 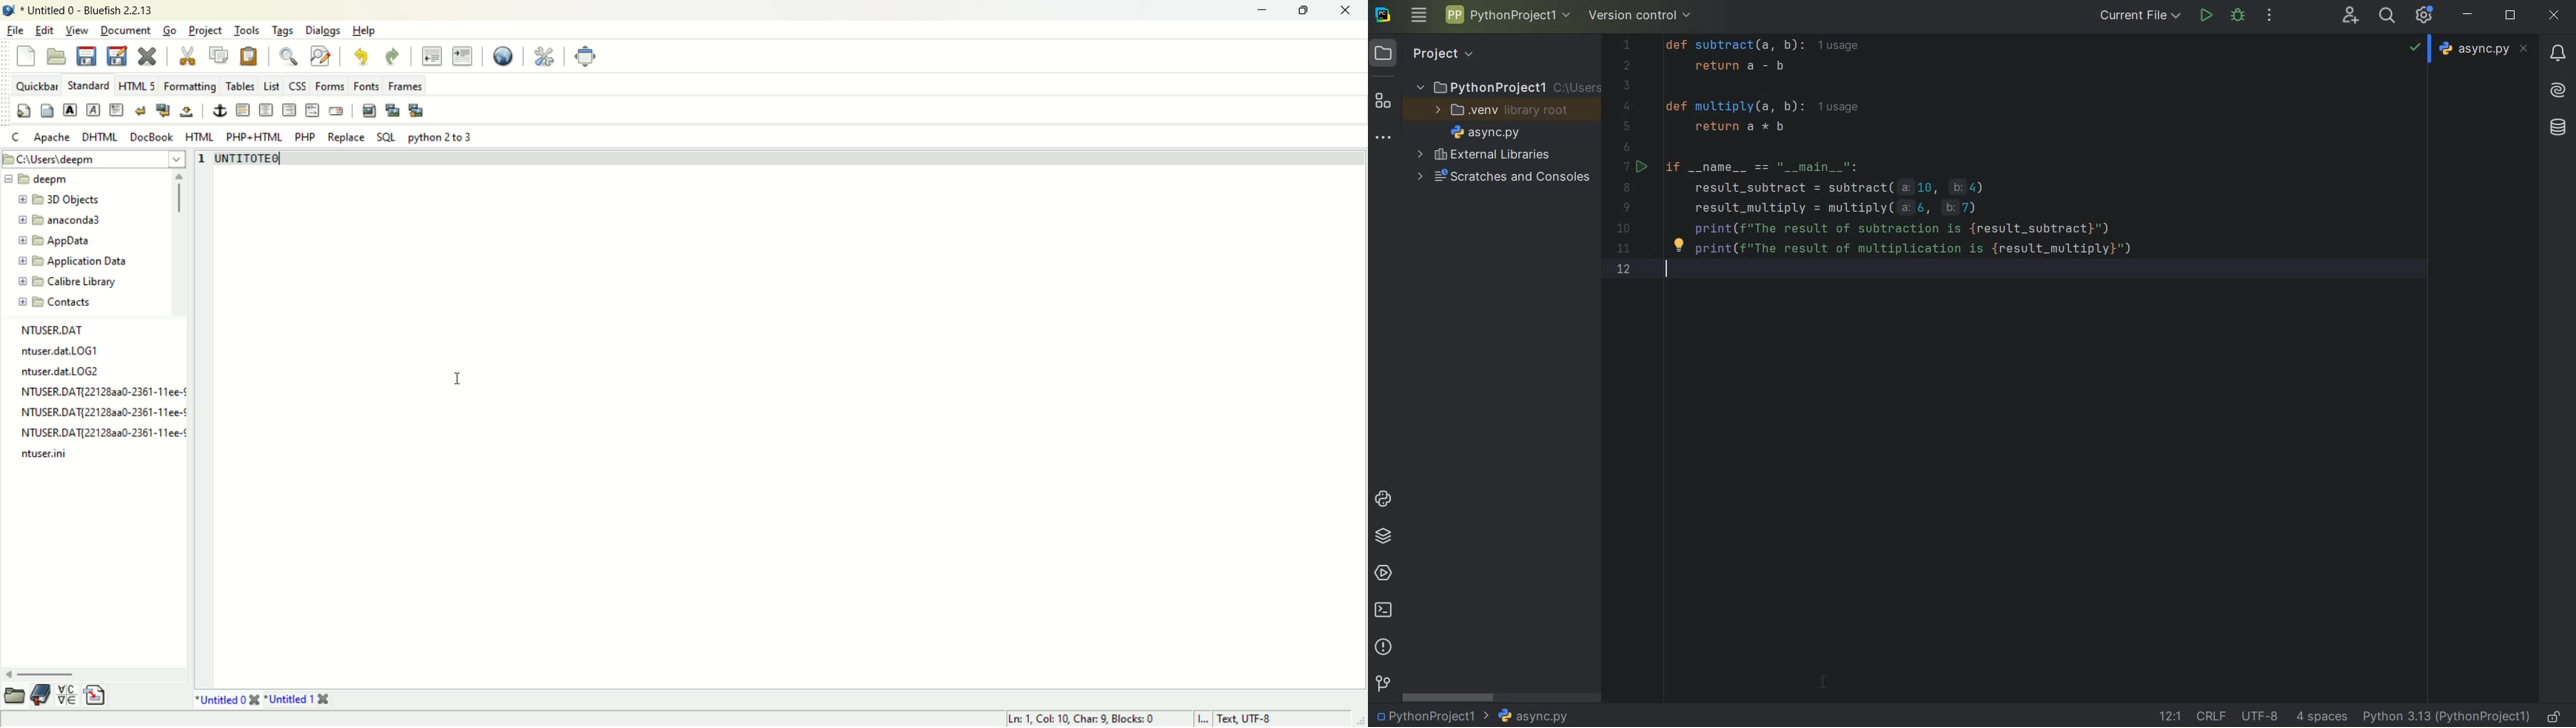 What do you see at coordinates (140, 111) in the screenshot?
I see `break` at bounding box center [140, 111].